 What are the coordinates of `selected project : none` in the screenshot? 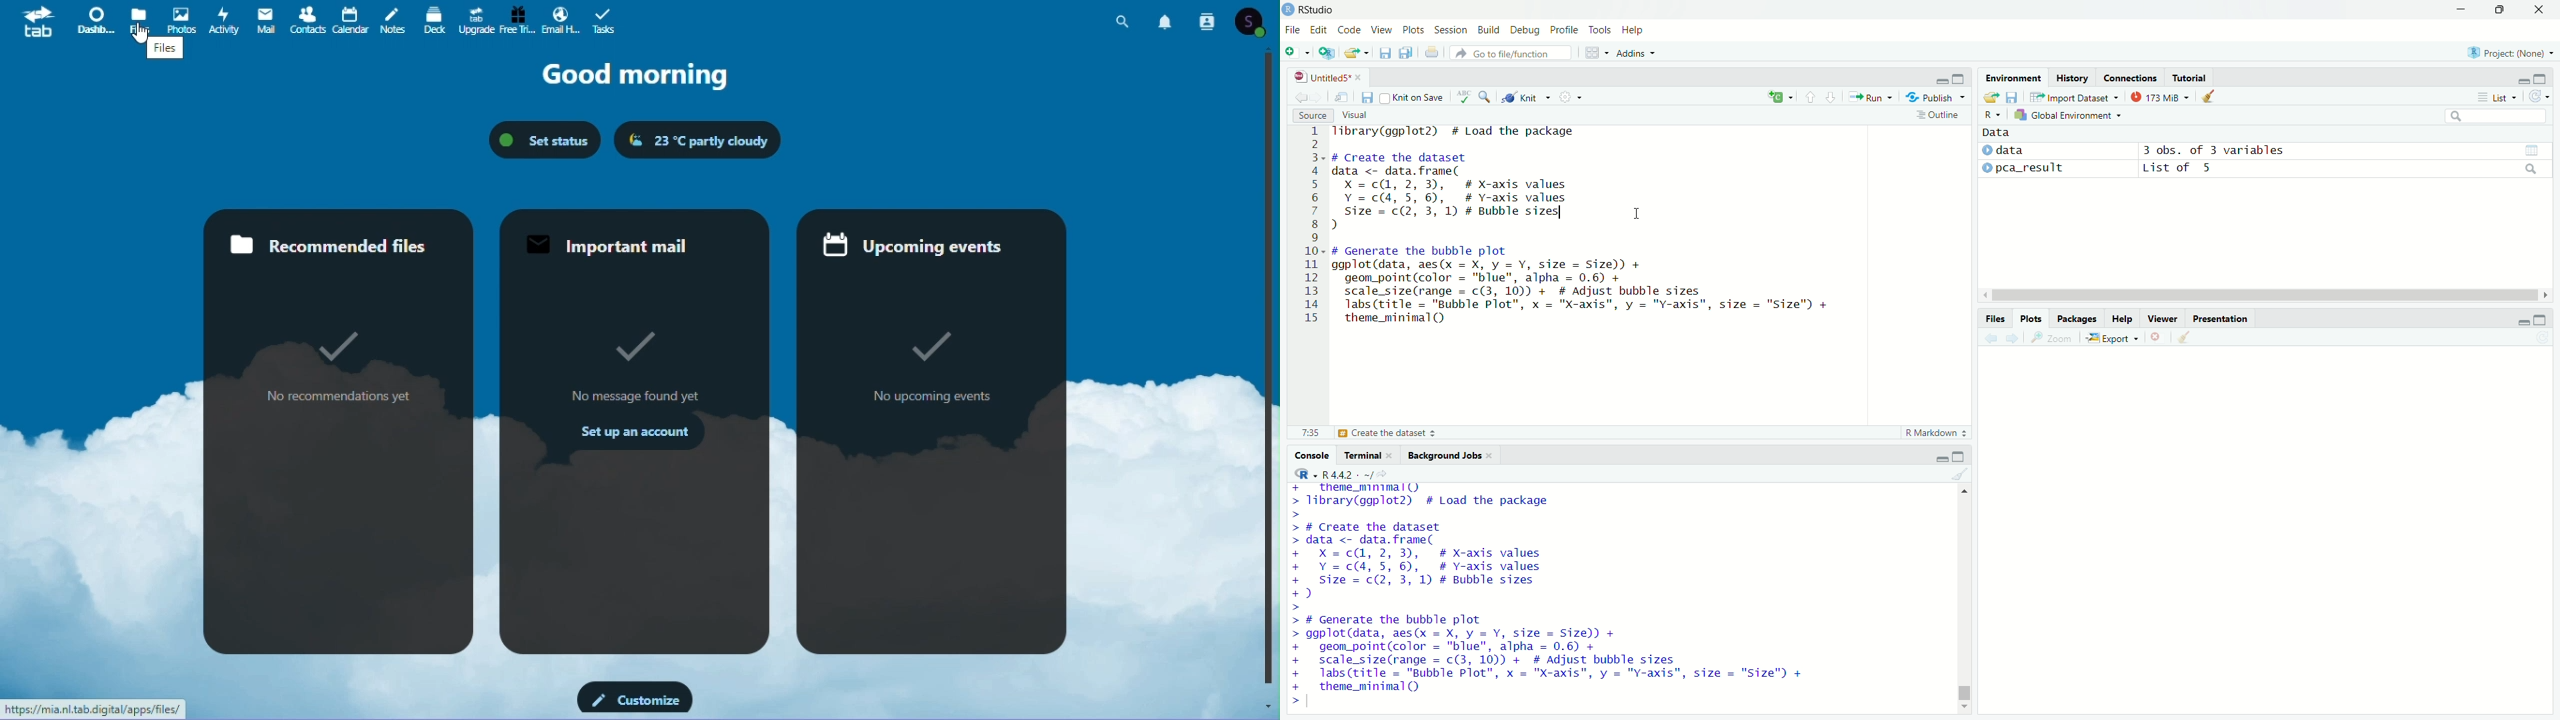 It's located at (2509, 52).